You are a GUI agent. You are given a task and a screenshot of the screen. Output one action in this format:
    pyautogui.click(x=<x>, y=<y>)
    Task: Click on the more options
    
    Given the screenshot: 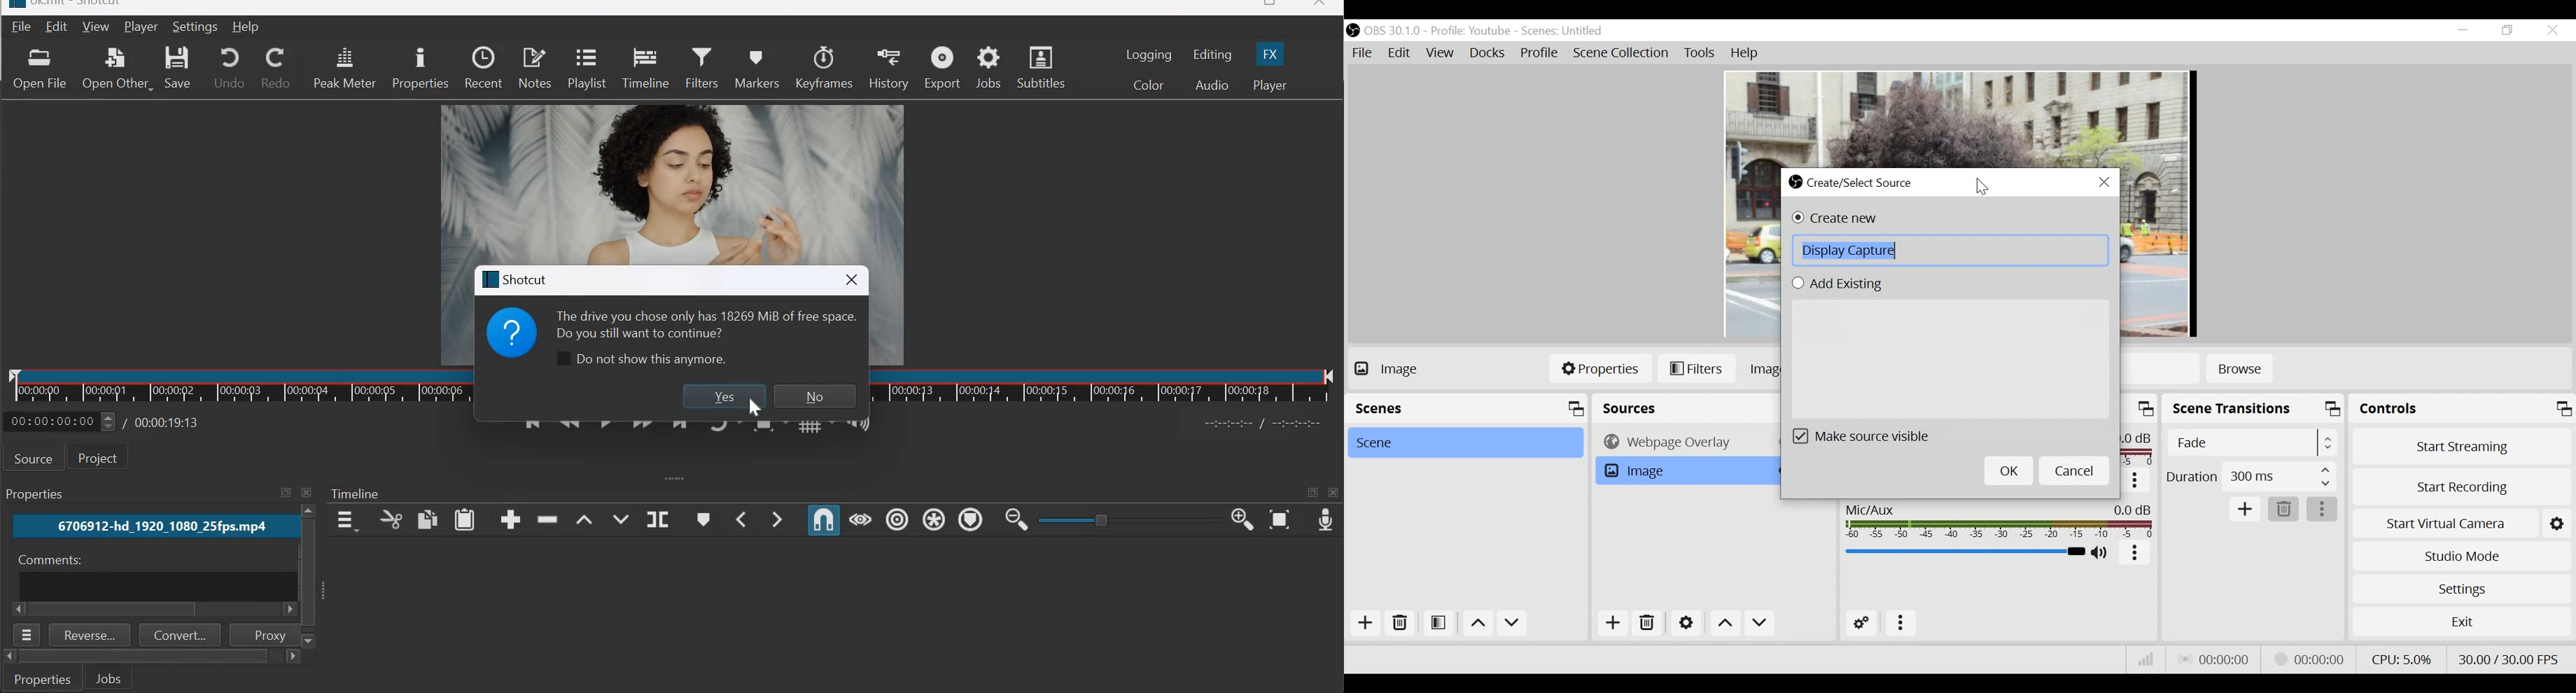 What is the action you would take?
    pyautogui.click(x=2135, y=554)
    